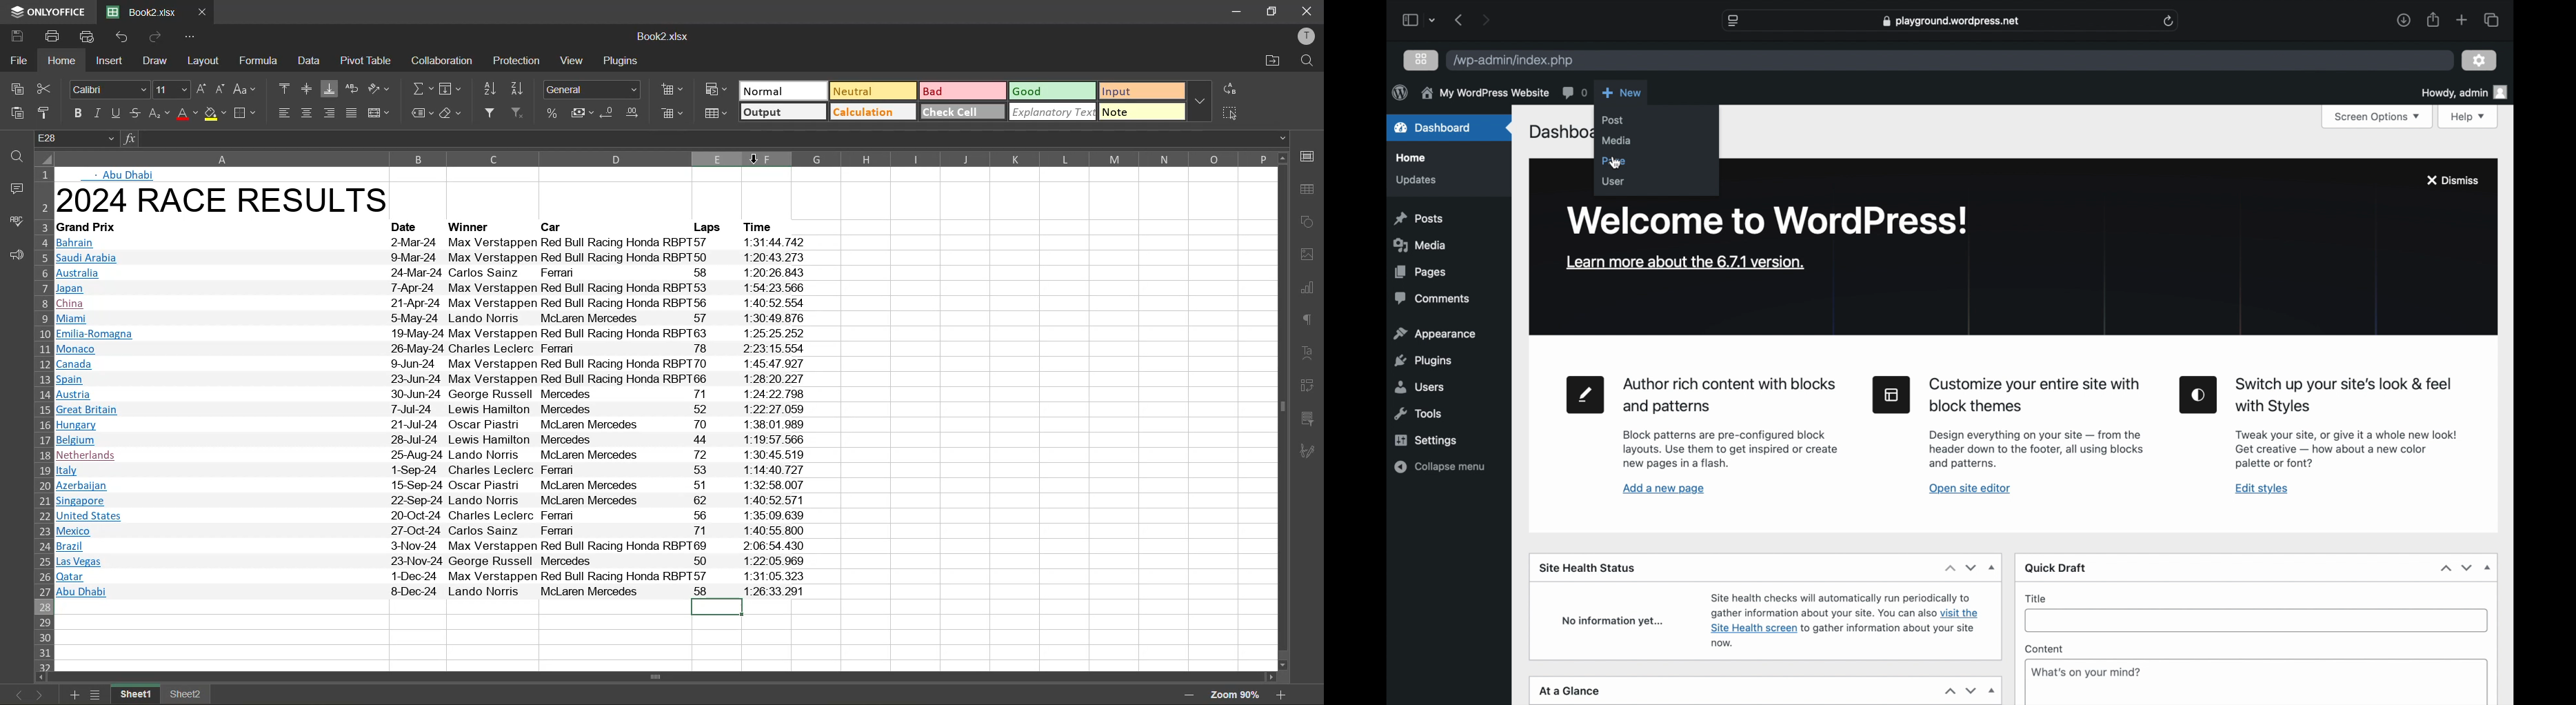 Image resolution: width=2576 pixels, height=728 pixels. What do you see at coordinates (2466, 91) in the screenshot?
I see `howdy admin` at bounding box center [2466, 91].